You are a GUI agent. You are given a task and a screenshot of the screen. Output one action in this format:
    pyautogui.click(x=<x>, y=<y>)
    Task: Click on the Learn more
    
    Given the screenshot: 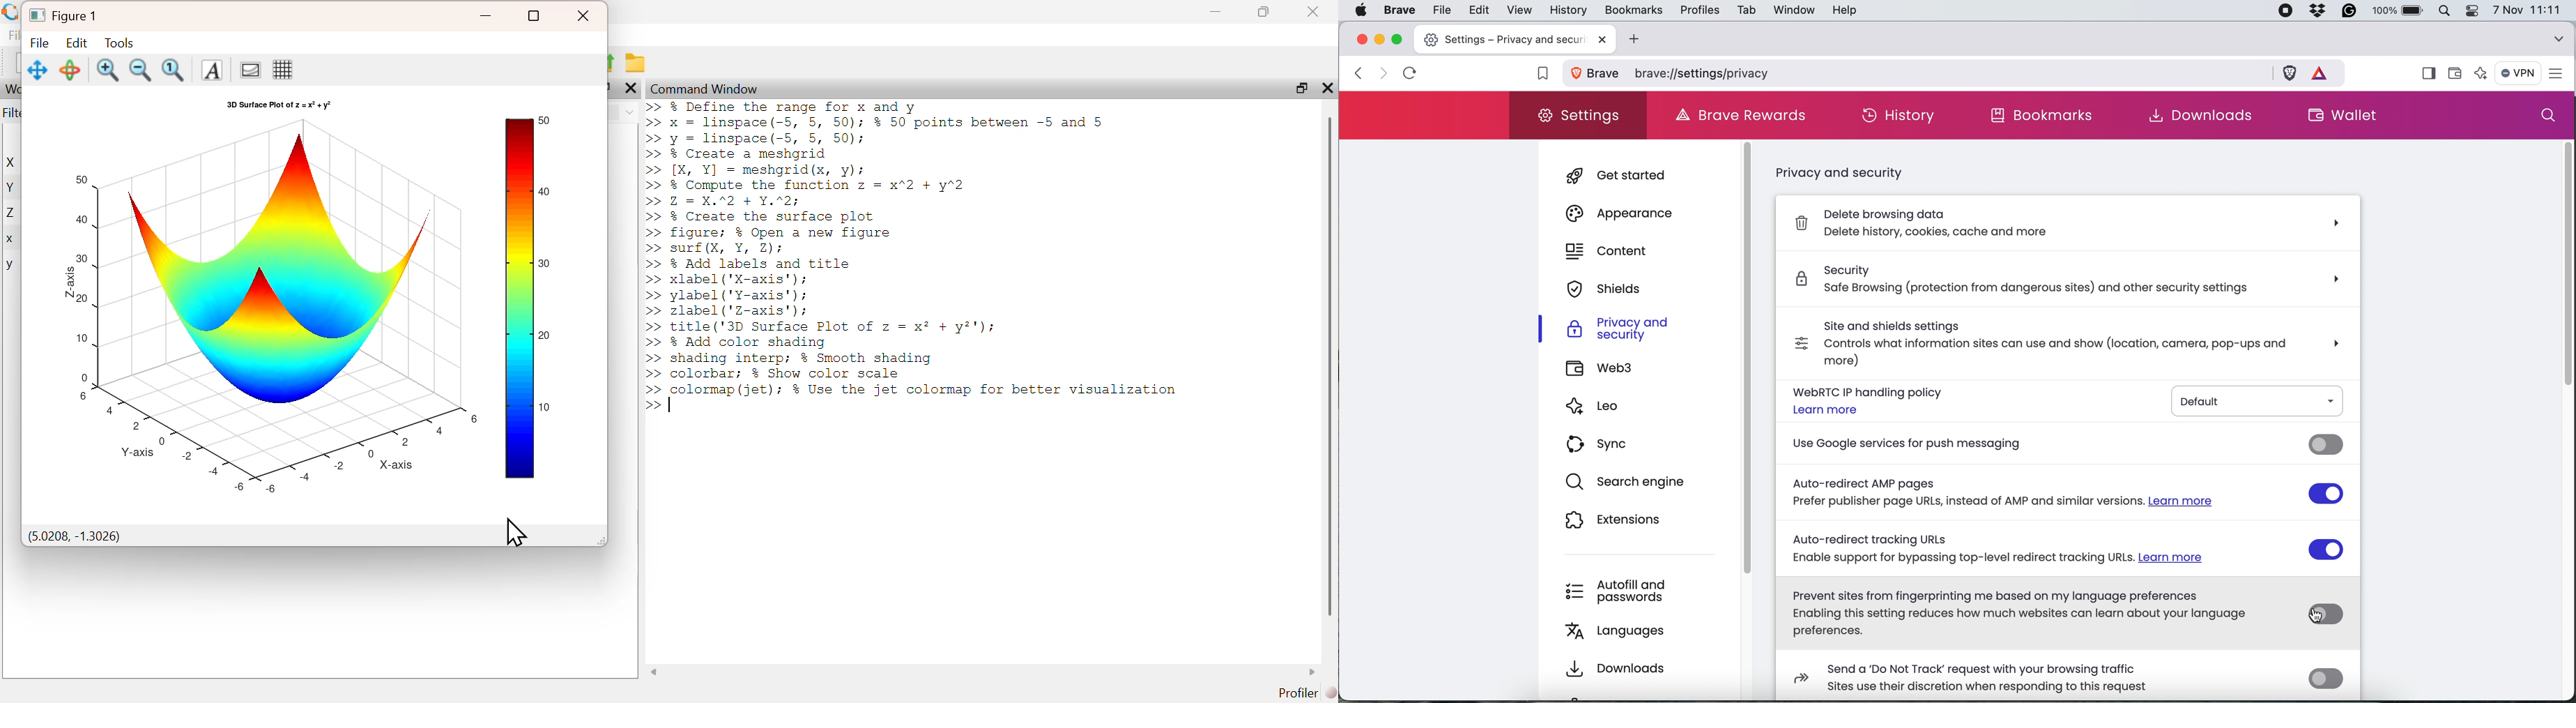 What is the action you would take?
    pyautogui.click(x=1826, y=409)
    